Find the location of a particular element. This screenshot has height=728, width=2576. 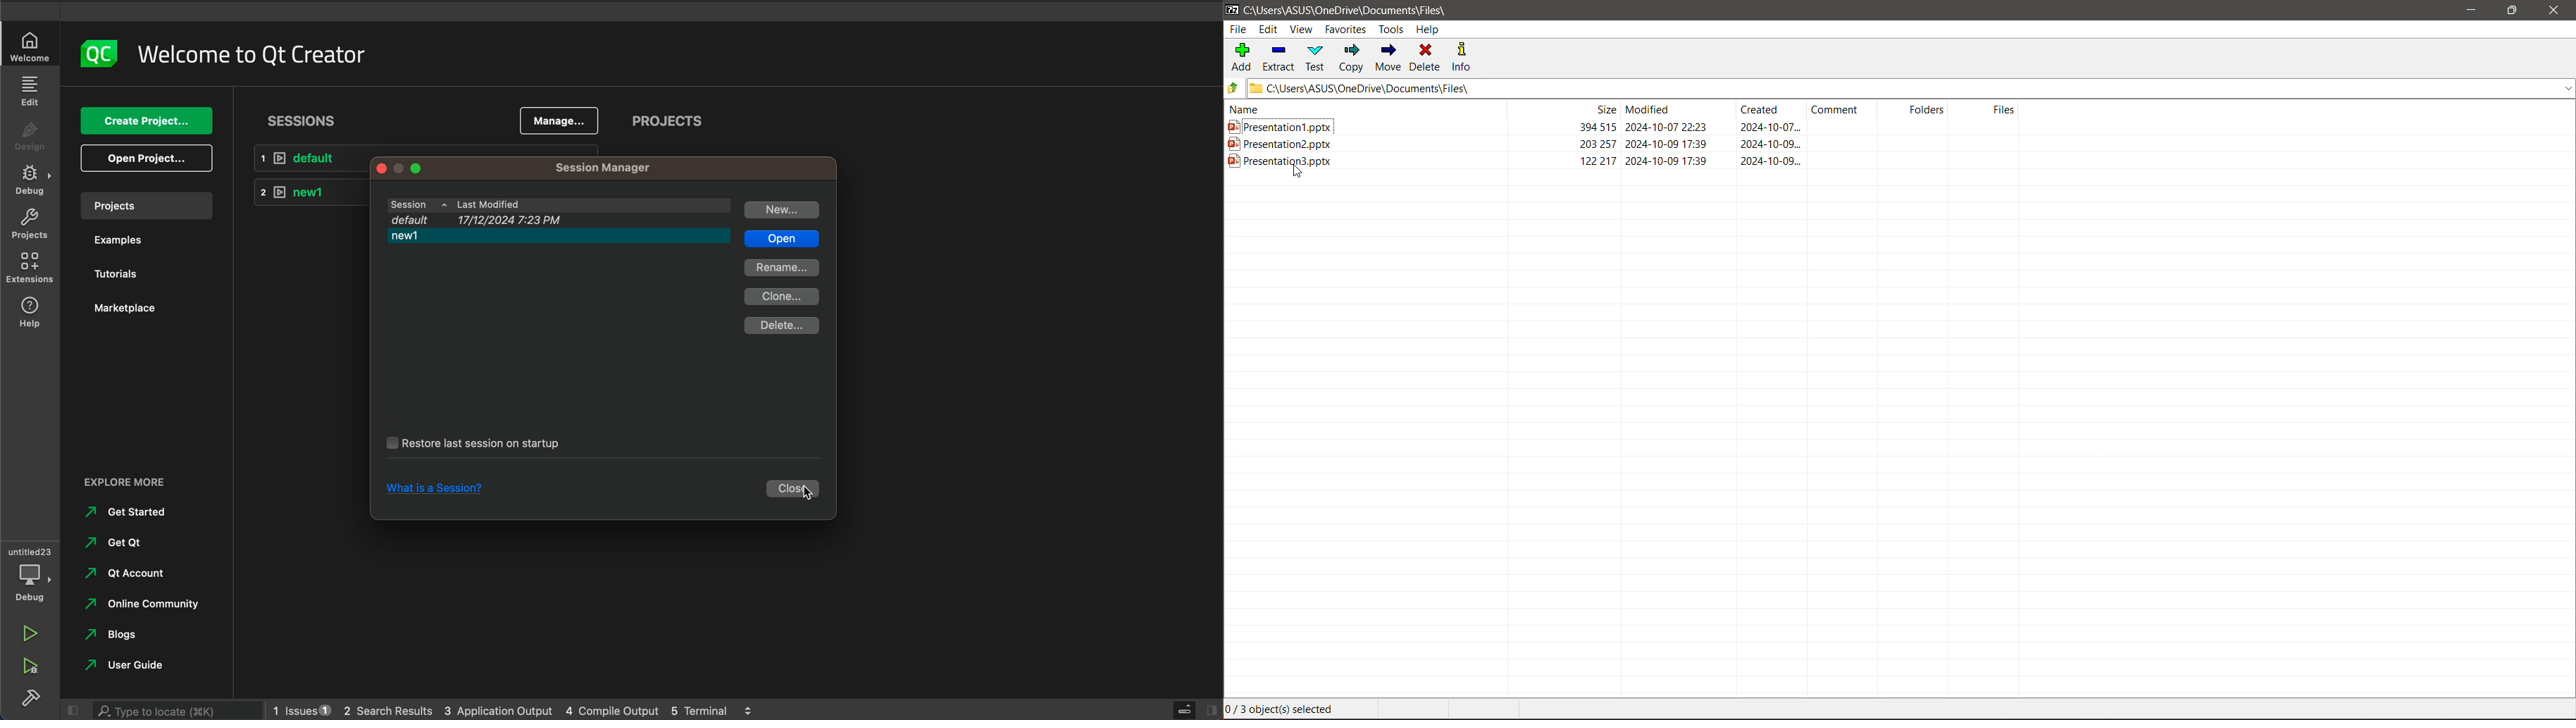

Extensions is located at coordinates (31, 269).